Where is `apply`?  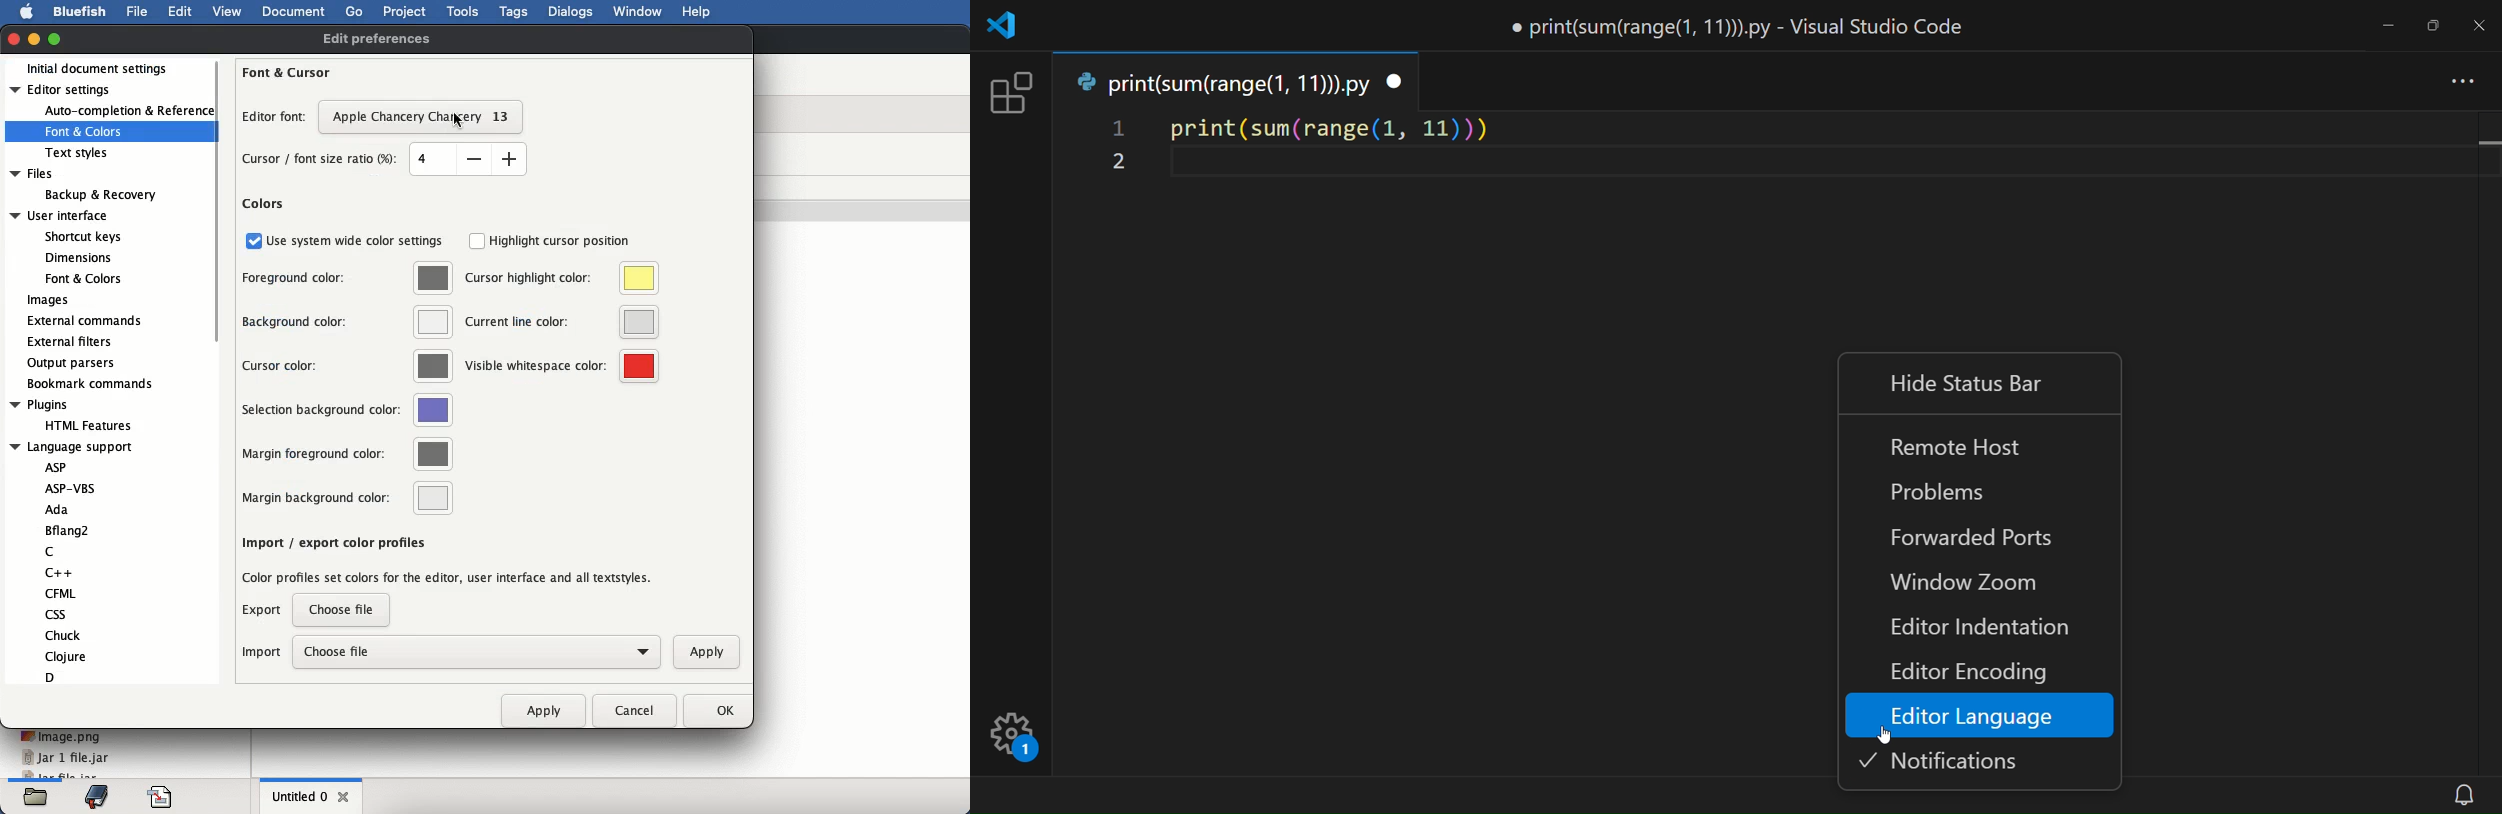 apply is located at coordinates (543, 707).